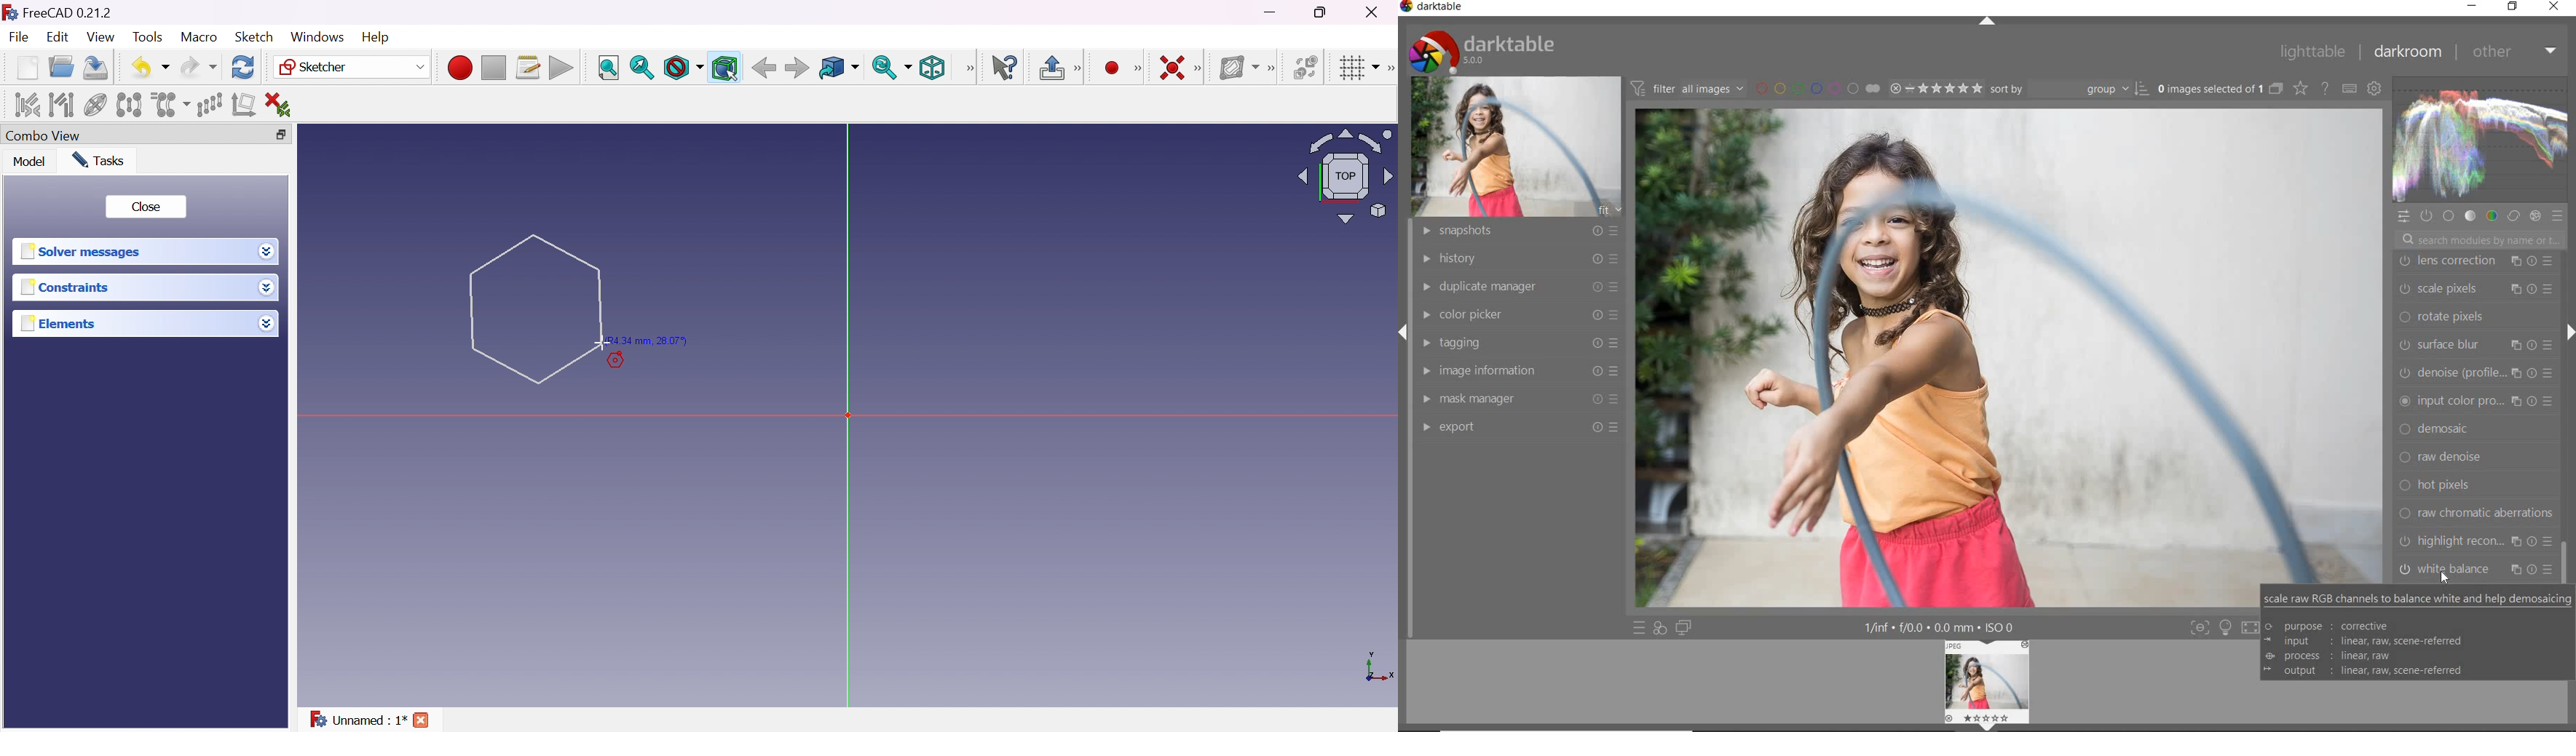 The image size is (2576, 756). What do you see at coordinates (265, 250) in the screenshot?
I see `Drop down` at bounding box center [265, 250].